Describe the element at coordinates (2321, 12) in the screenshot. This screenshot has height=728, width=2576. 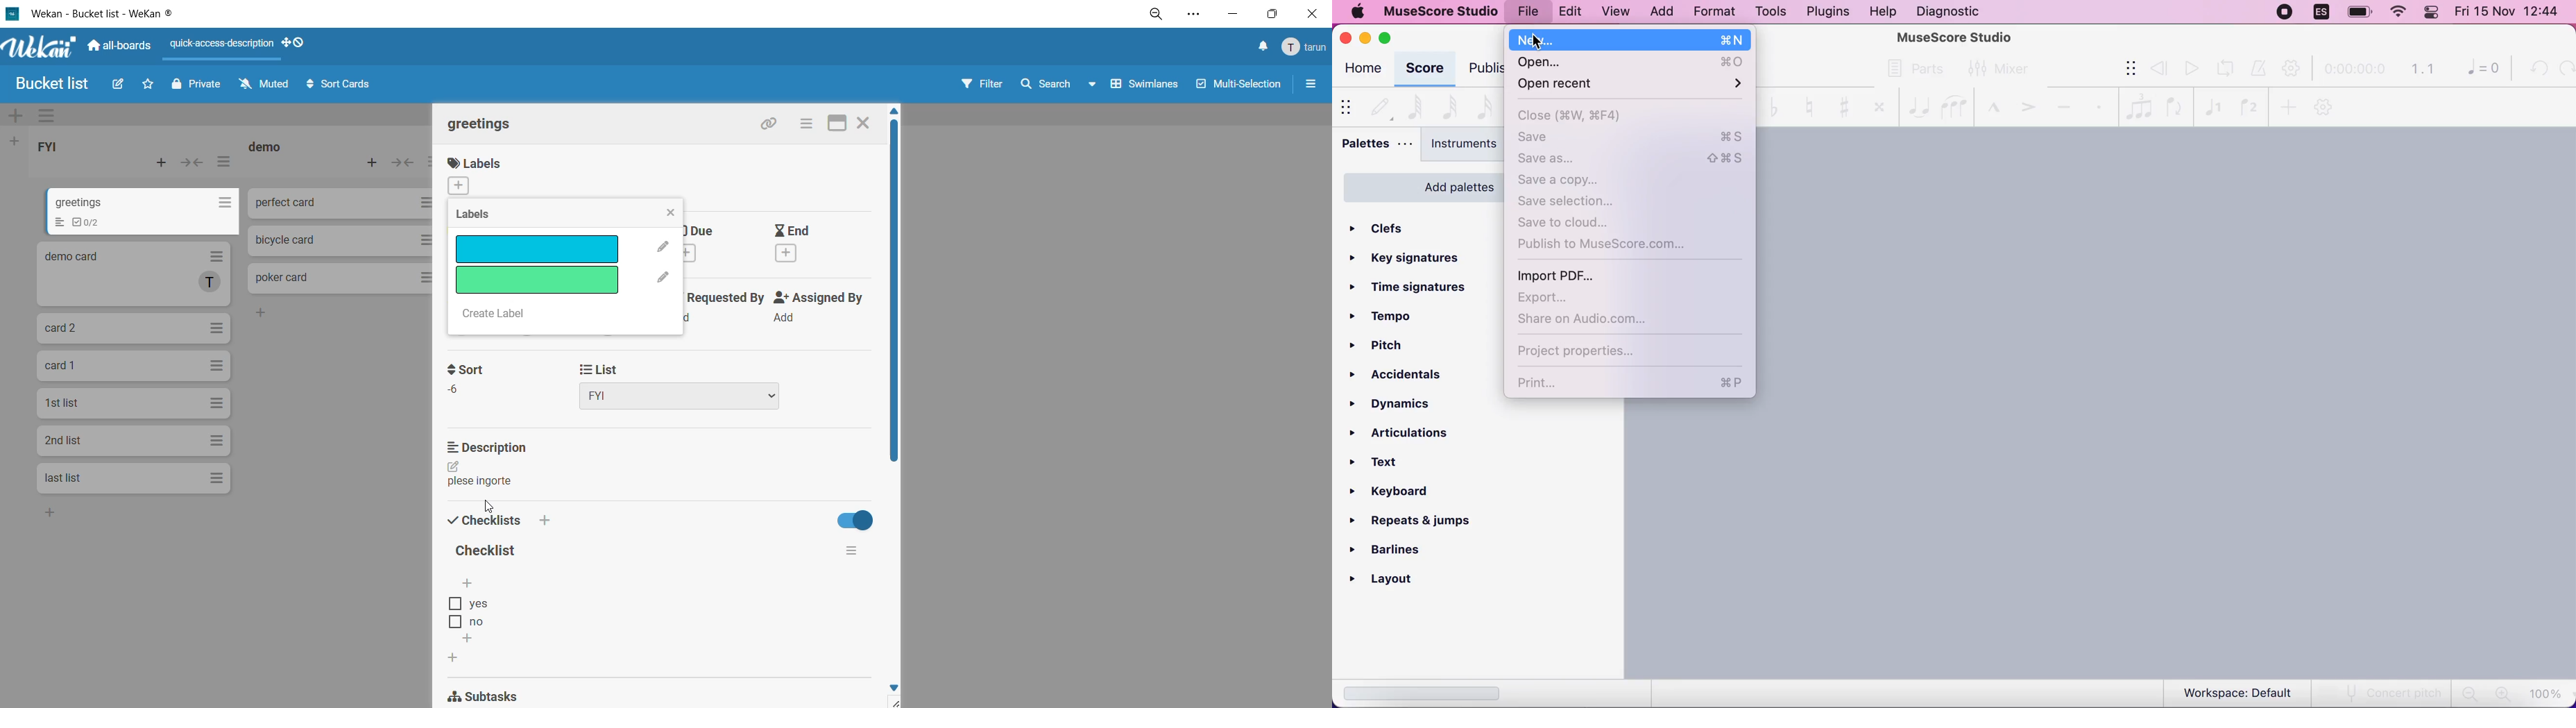
I see `language` at that location.